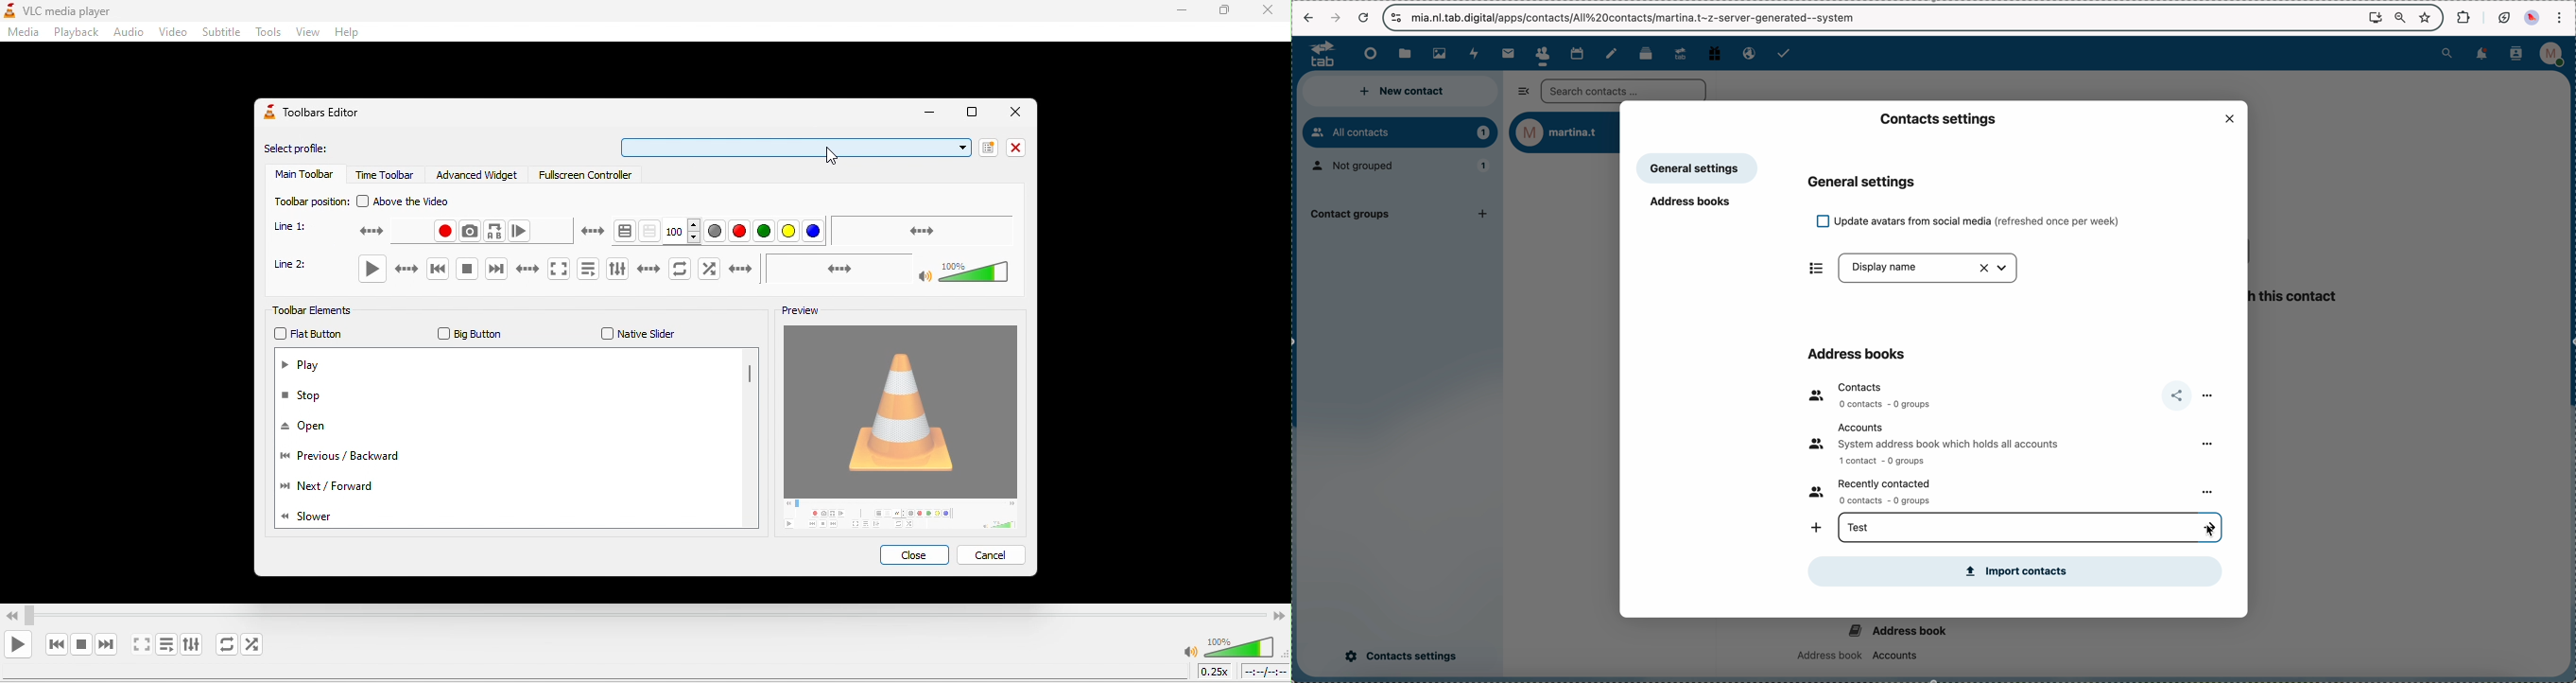 This screenshot has height=700, width=2576. What do you see at coordinates (2504, 17) in the screenshot?
I see `battery eco` at bounding box center [2504, 17].